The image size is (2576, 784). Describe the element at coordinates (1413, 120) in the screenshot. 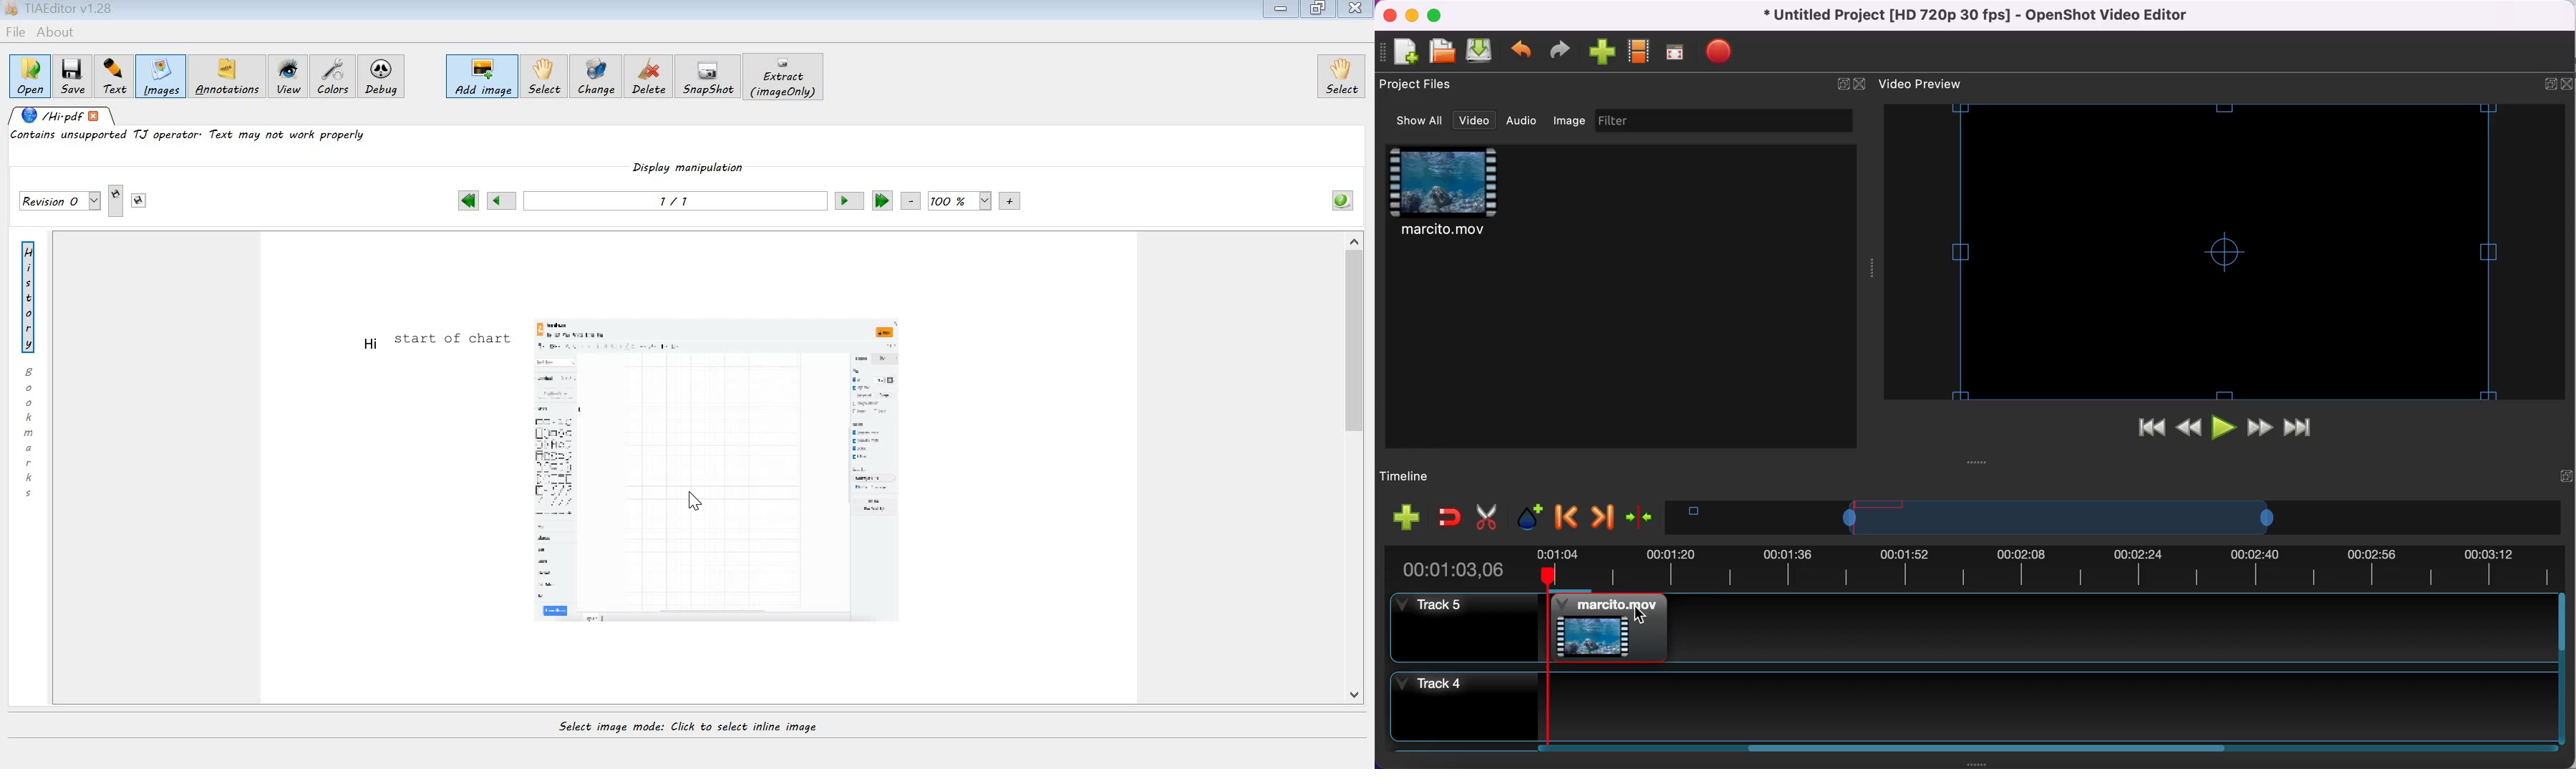

I see `show all` at that location.